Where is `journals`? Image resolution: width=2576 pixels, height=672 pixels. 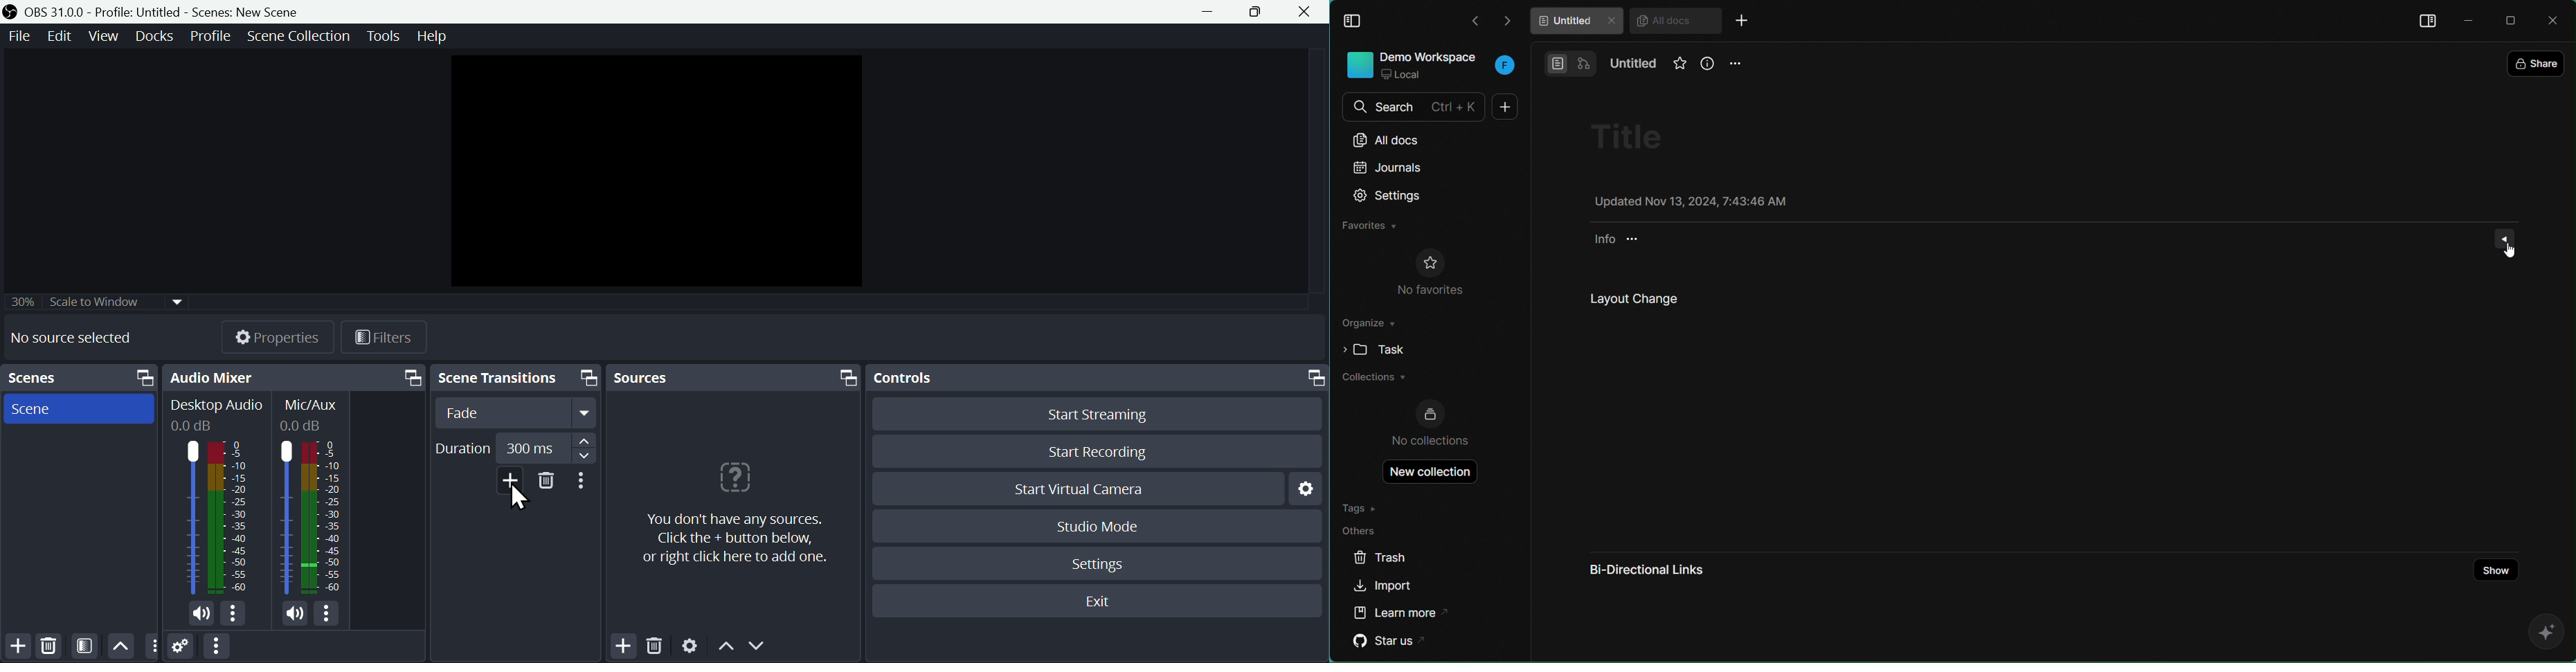 journals is located at coordinates (1389, 168).